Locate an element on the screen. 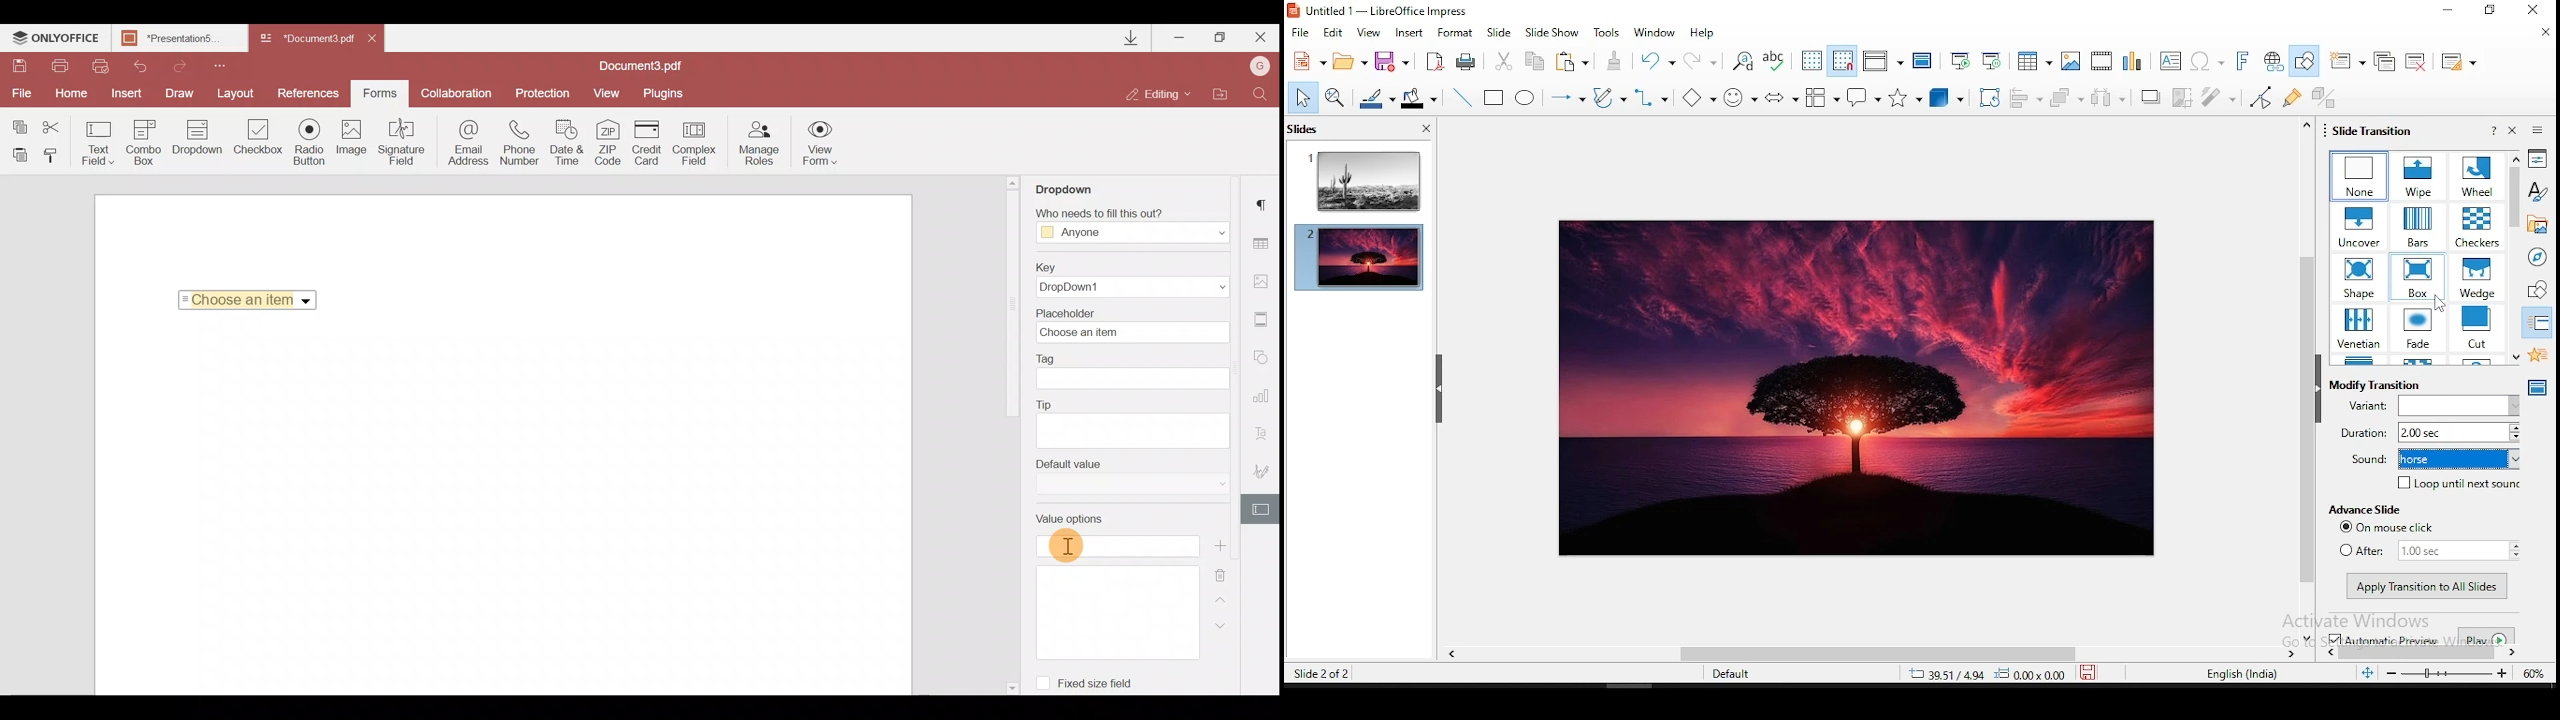 This screenshot has height=728, width=2576. undo is located at coordinates (1659, 61).